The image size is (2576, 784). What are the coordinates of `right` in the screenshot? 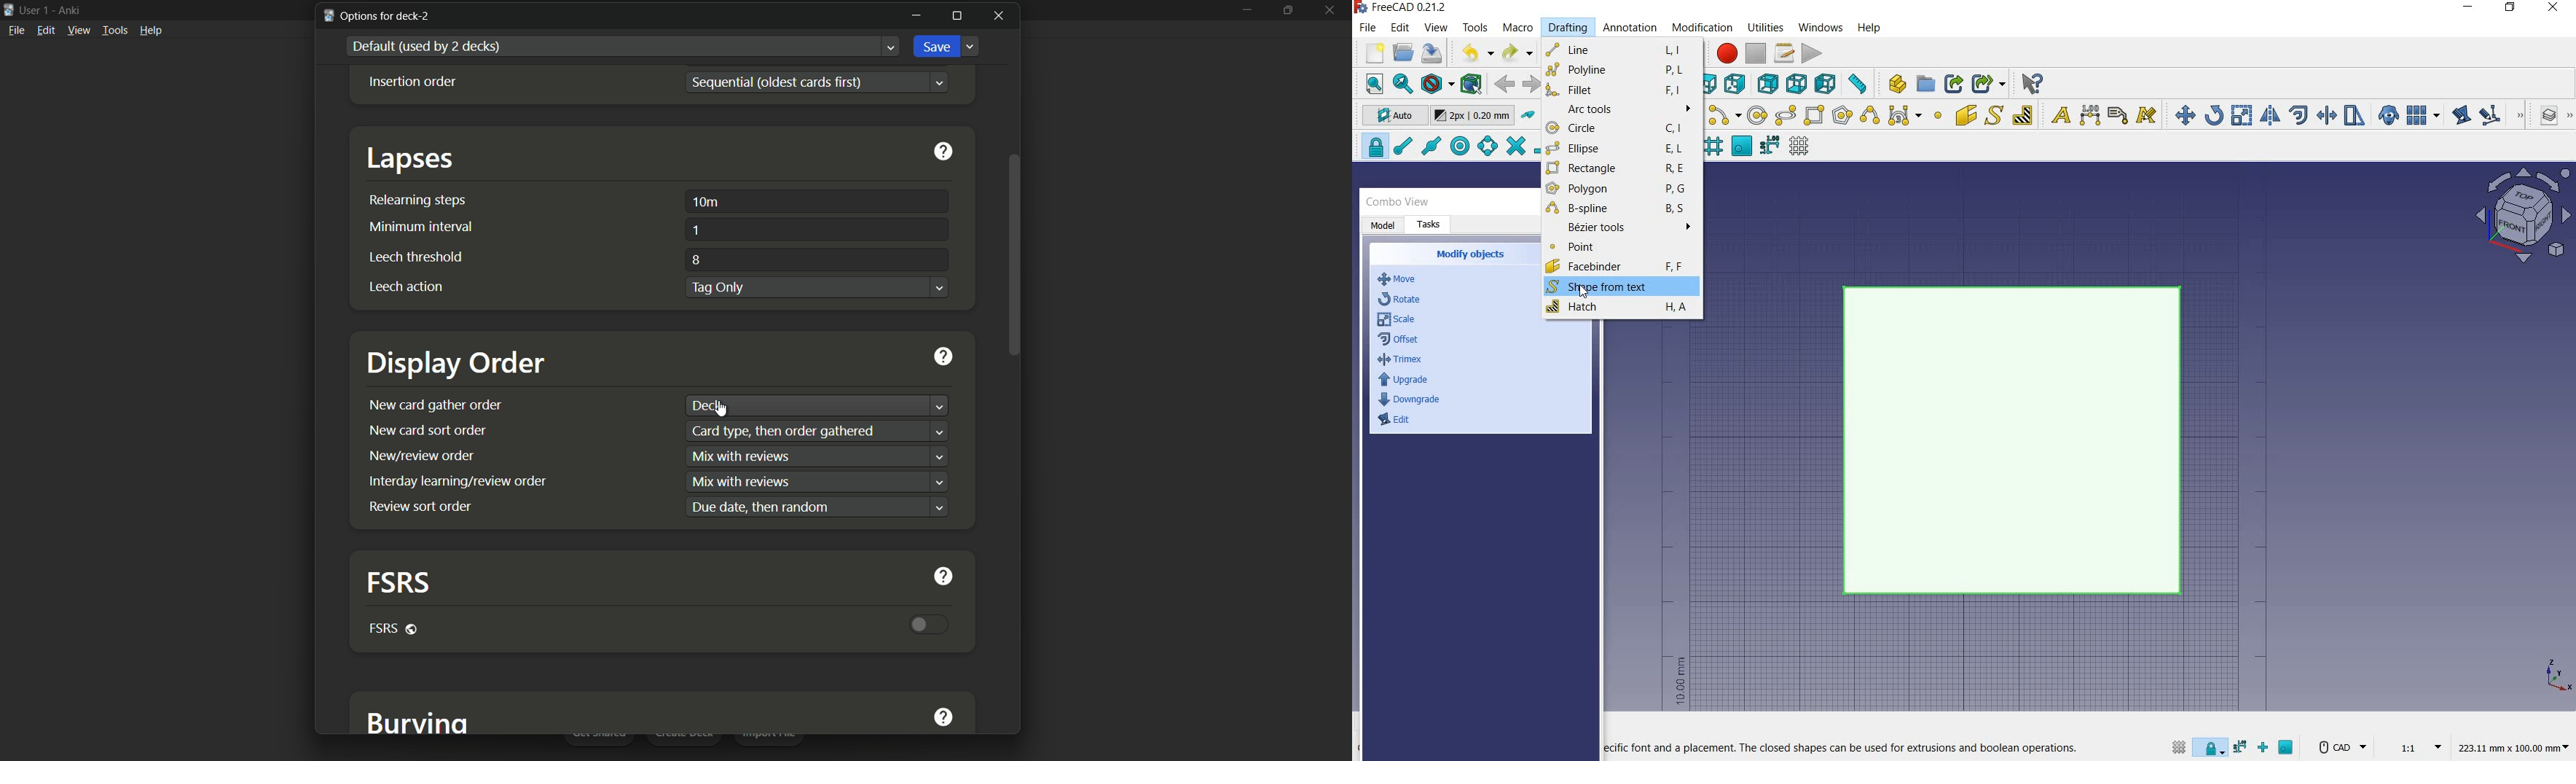 It's located at (1737, 84).